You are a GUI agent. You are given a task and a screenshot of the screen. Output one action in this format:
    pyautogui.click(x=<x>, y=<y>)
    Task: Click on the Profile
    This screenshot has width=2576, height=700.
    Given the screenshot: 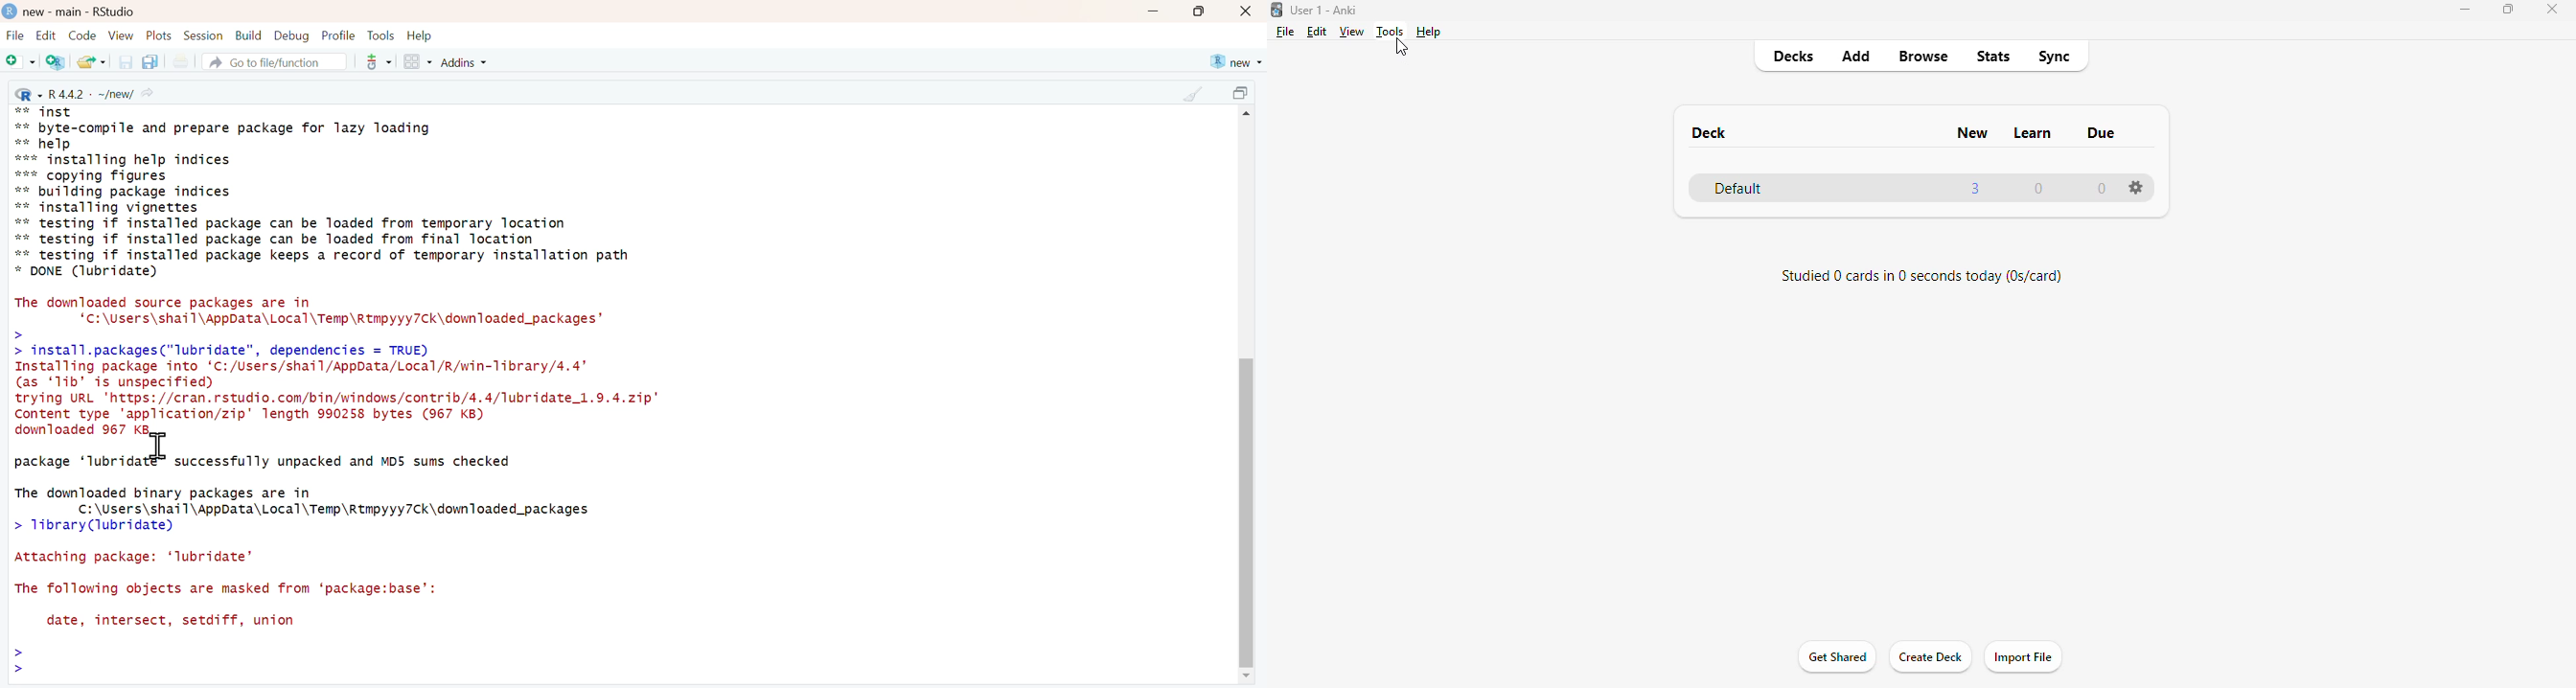 What is the action you would take?
    pyautogui.click(x=339, y=35)
    